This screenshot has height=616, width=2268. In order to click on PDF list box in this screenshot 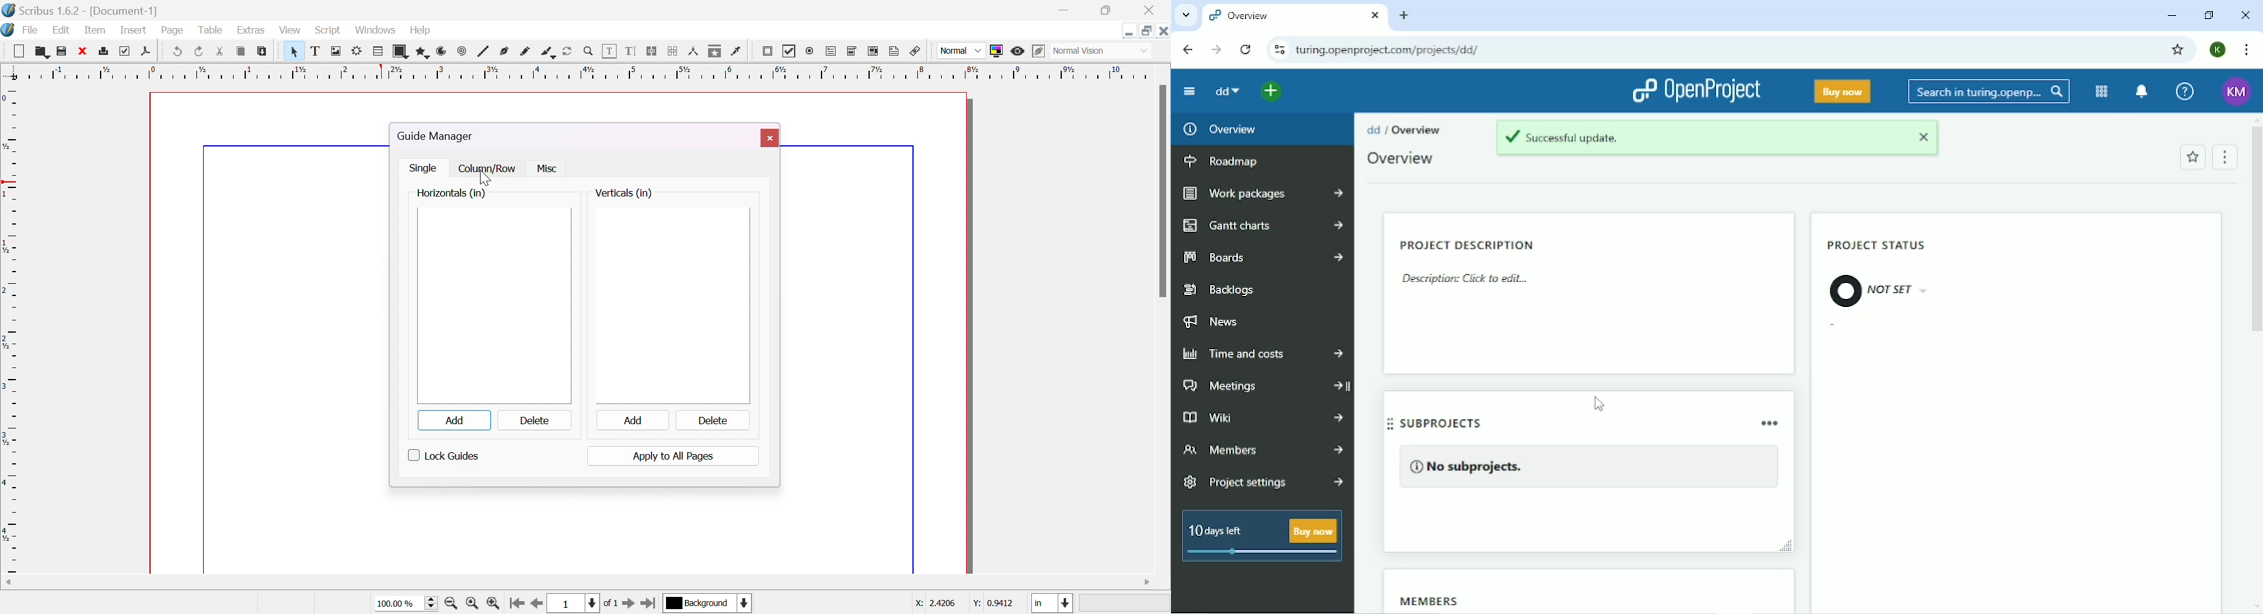, I will do `click(875, 51)`.